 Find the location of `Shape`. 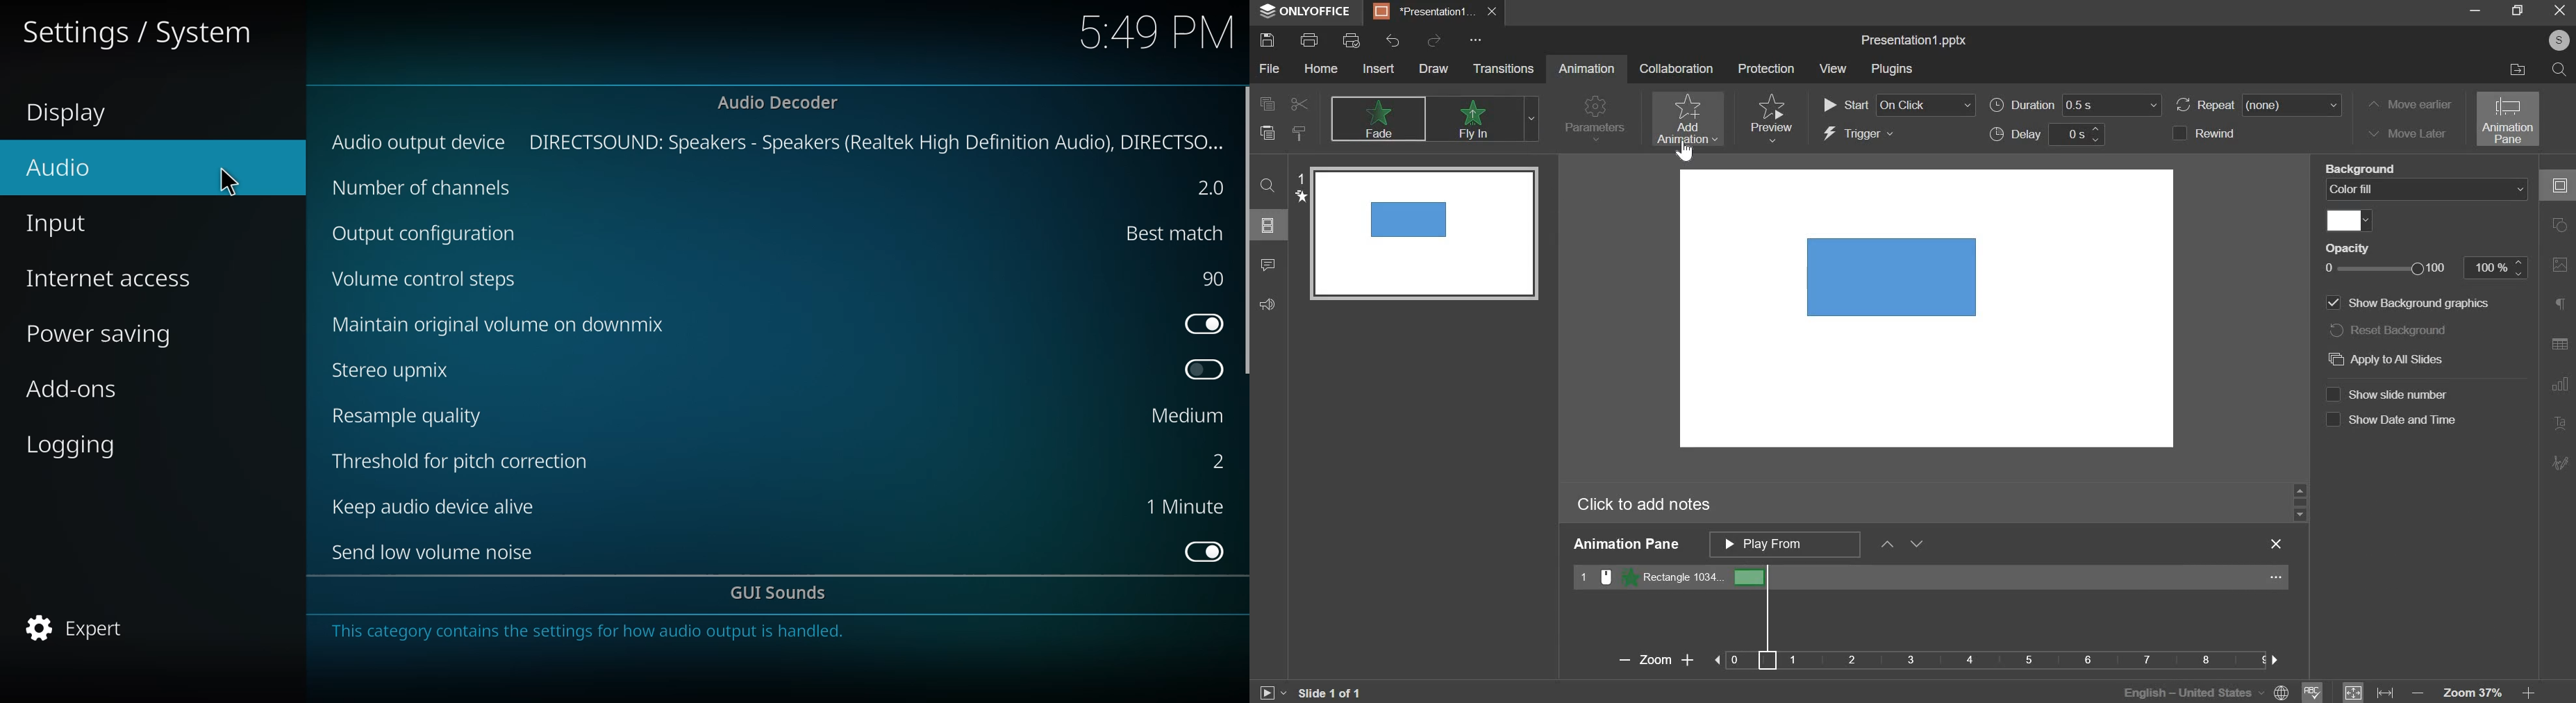

Shape is located at coordinates (1901, 274).